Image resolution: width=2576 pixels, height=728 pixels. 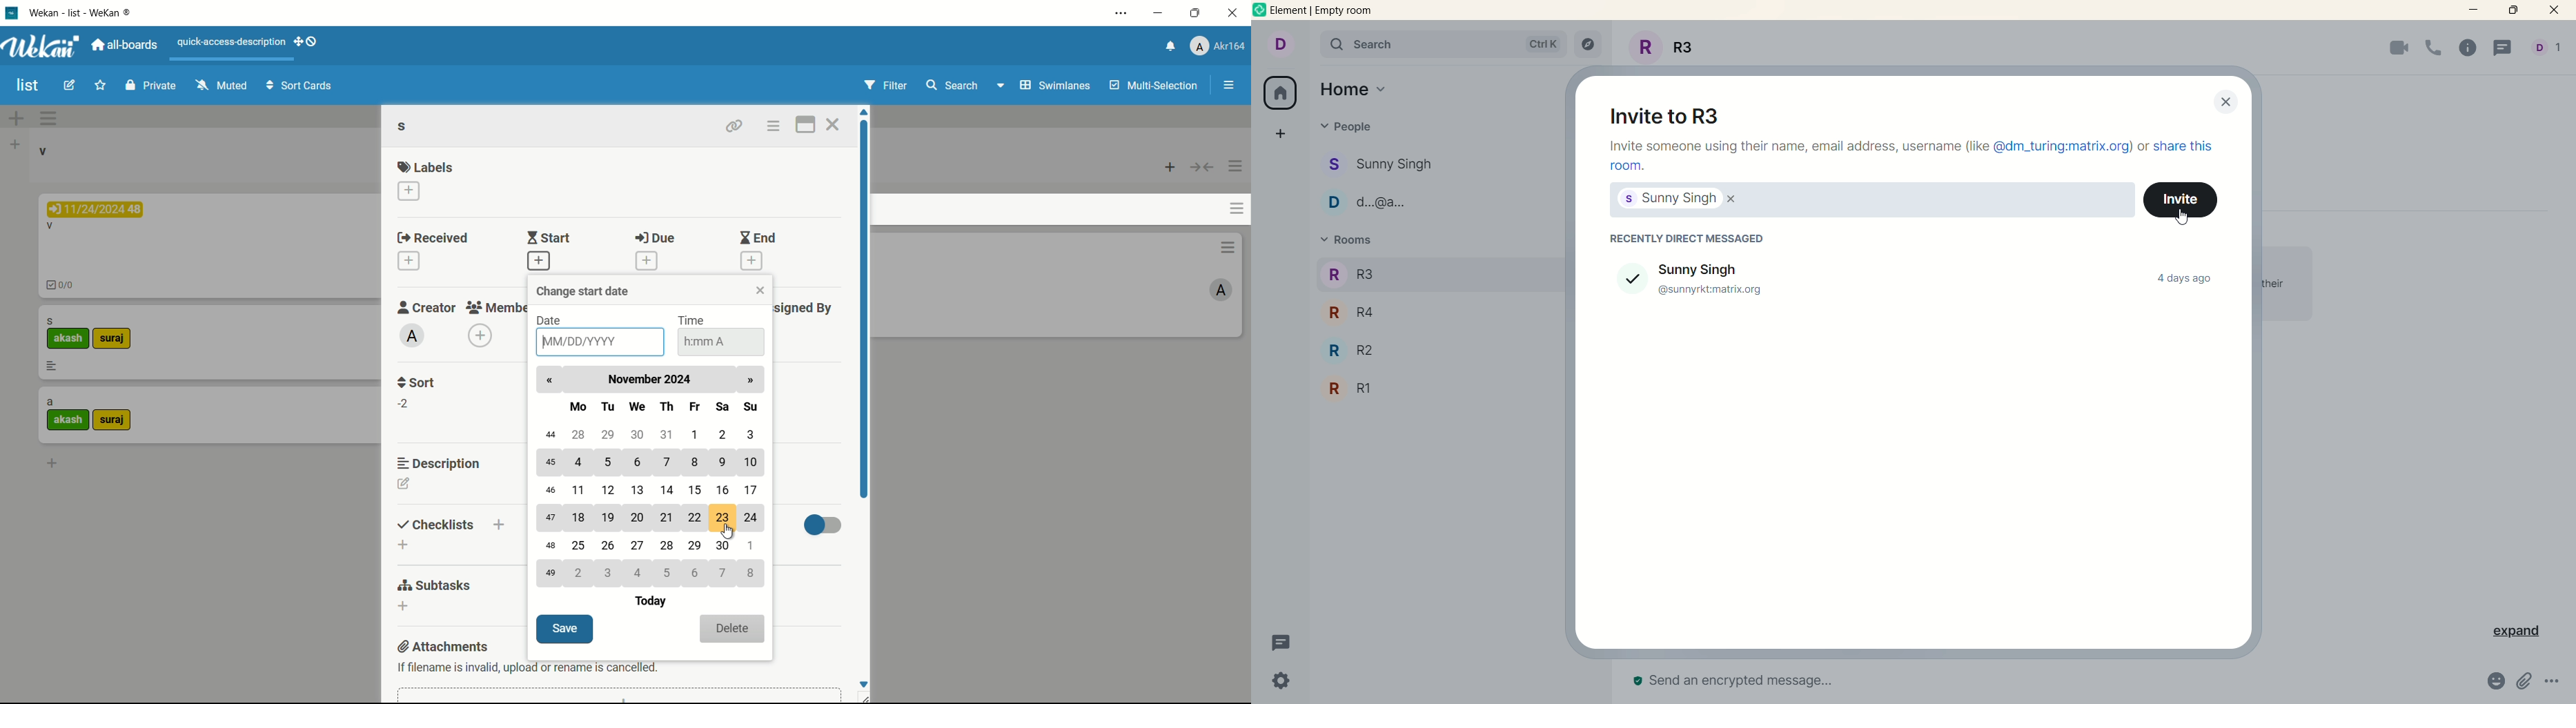 What do you see at coordinates (16, 119) in the screenshot?
I see `add swimlane` at bounding box center [16, 119].